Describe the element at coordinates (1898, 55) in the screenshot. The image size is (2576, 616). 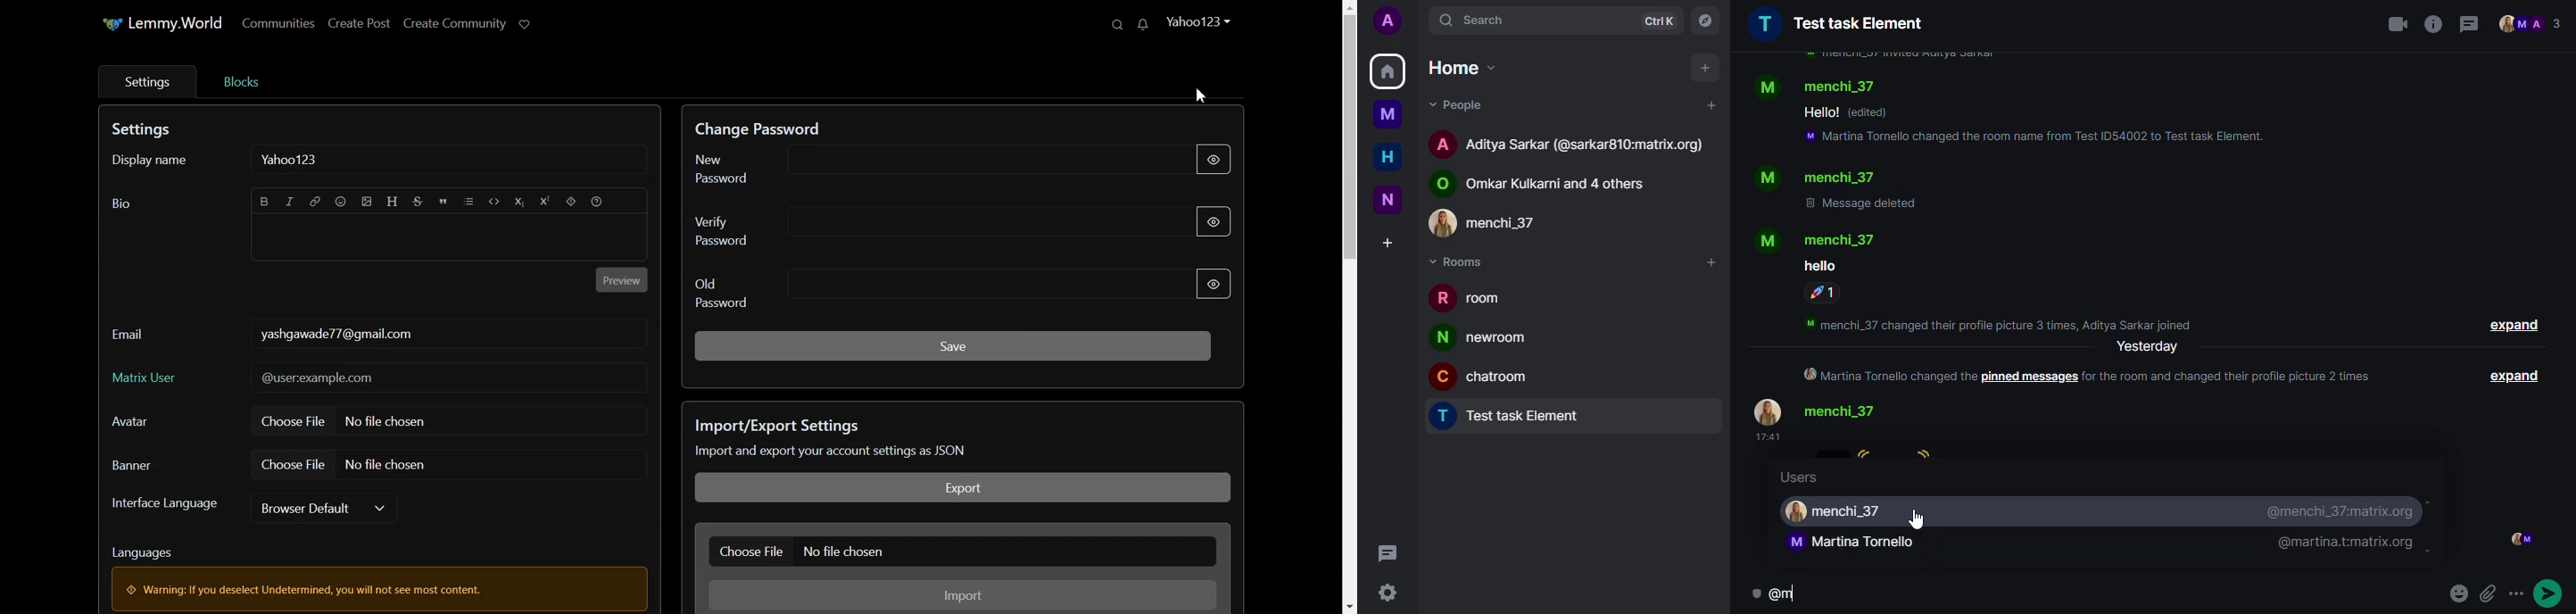
I see `info` at that location.